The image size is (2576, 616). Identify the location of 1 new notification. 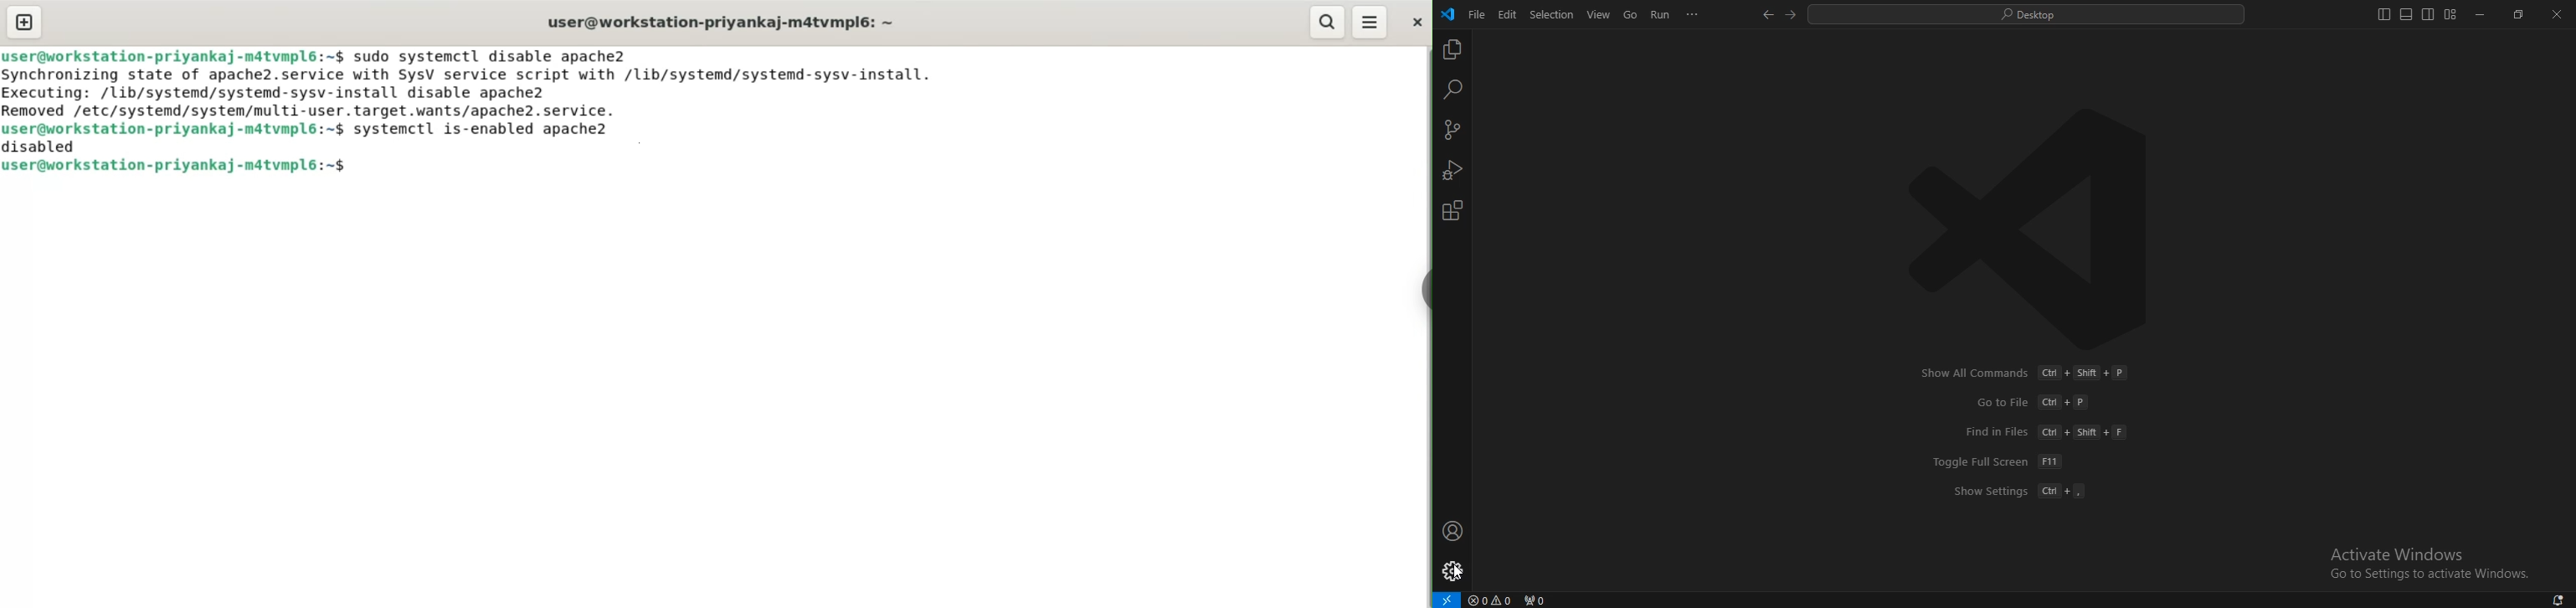
(2552, 598).